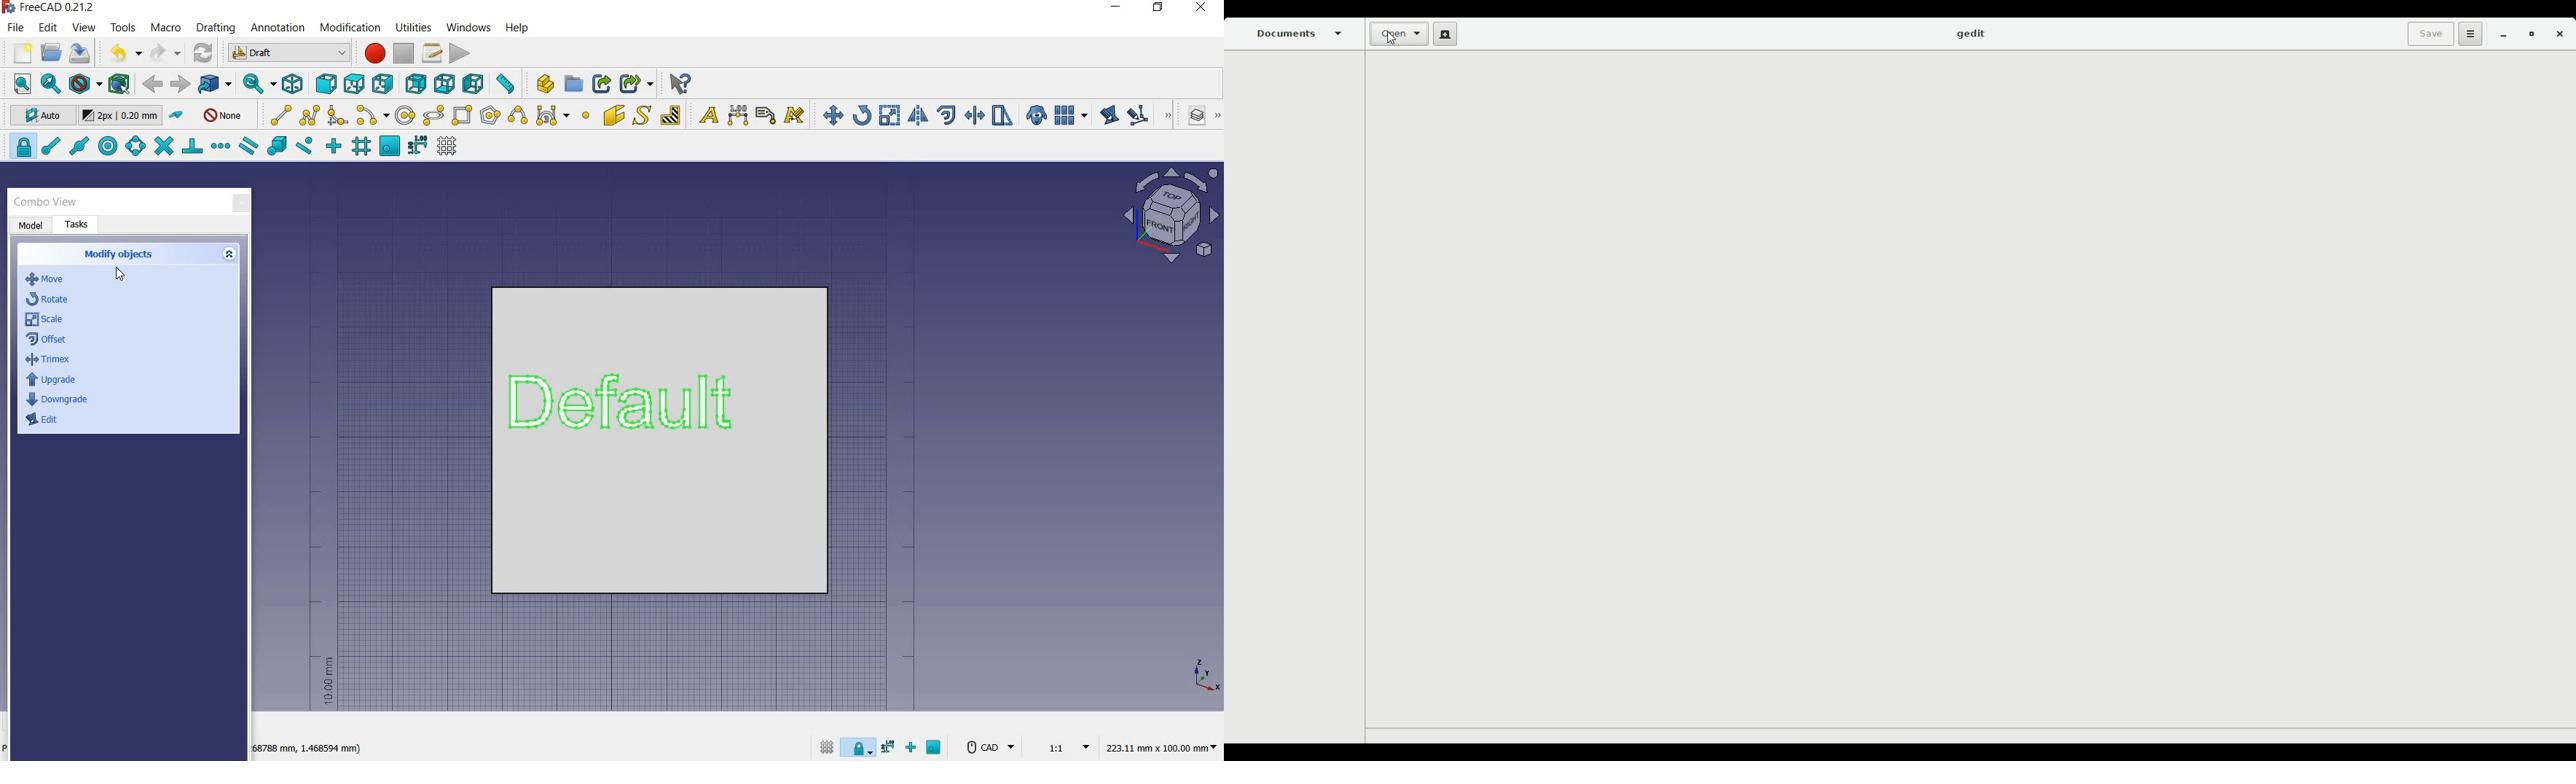 This screenshot has height=784, width=2576. Describe the element at coordinates (1970, 35) in the screenshot. I see `gedit` at that location.